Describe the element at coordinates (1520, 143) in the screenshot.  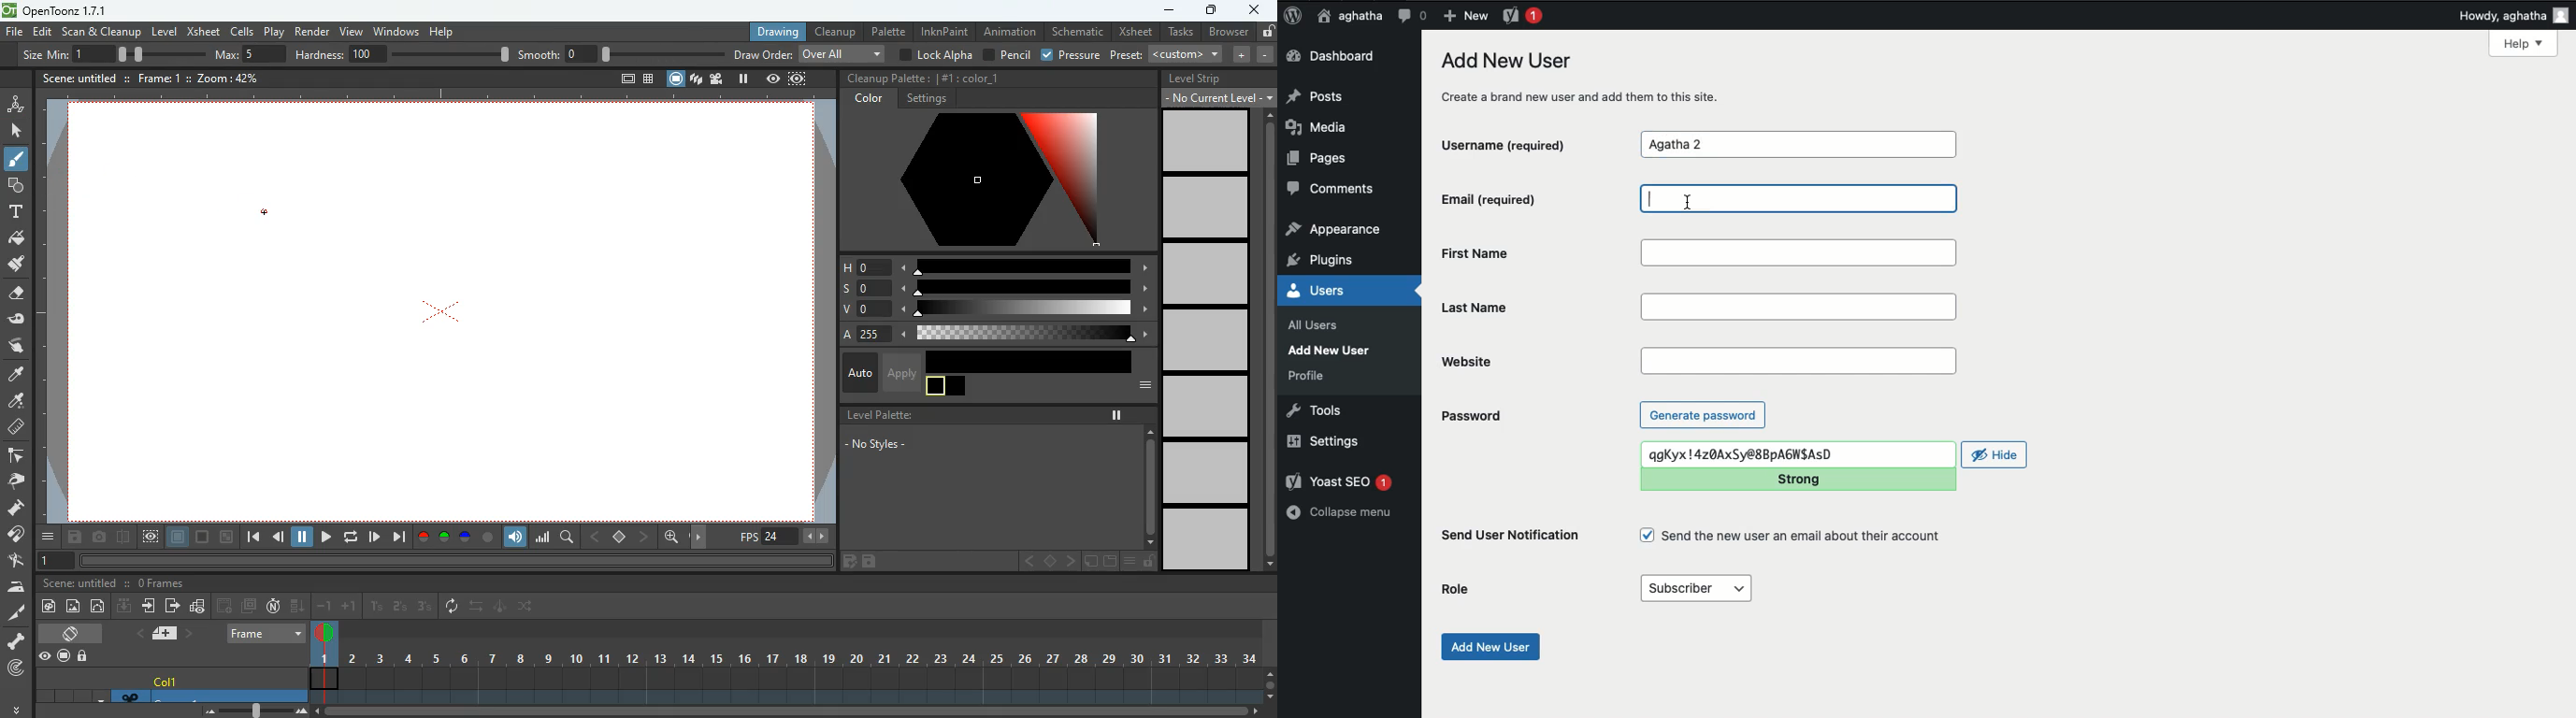
I see `Username (required)` at that location.